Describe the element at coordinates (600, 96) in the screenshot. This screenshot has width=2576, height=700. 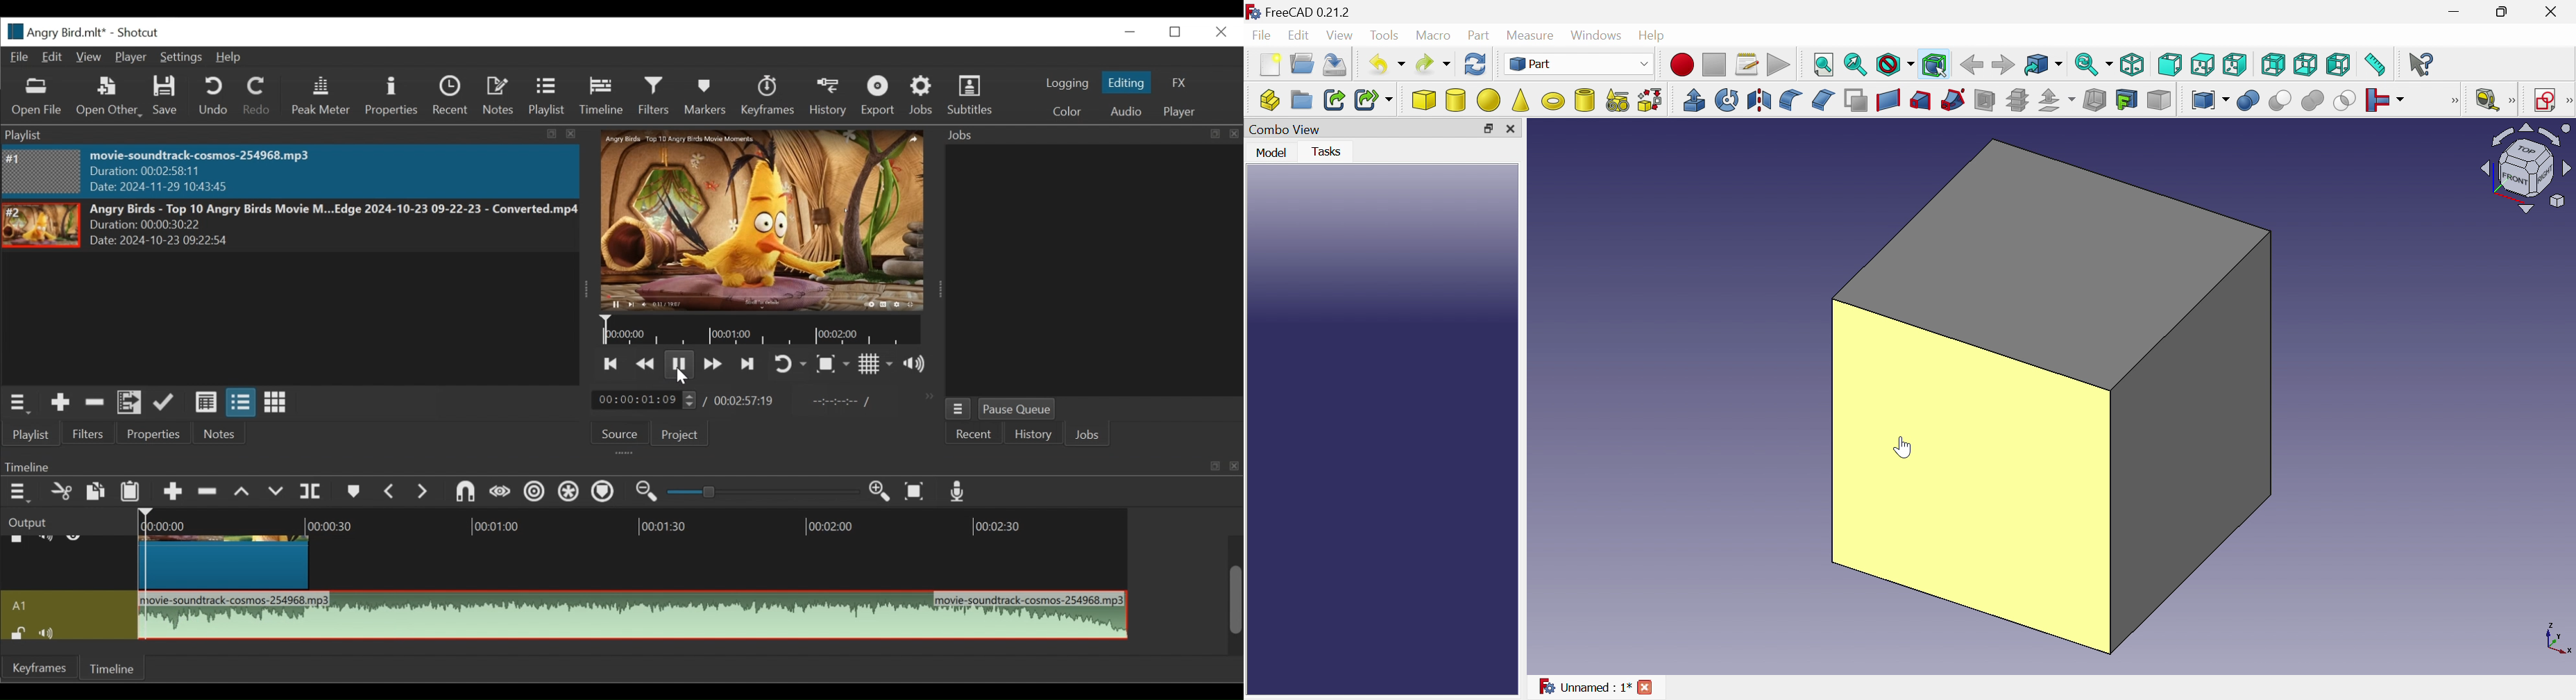
I see `Timeline` at that location.